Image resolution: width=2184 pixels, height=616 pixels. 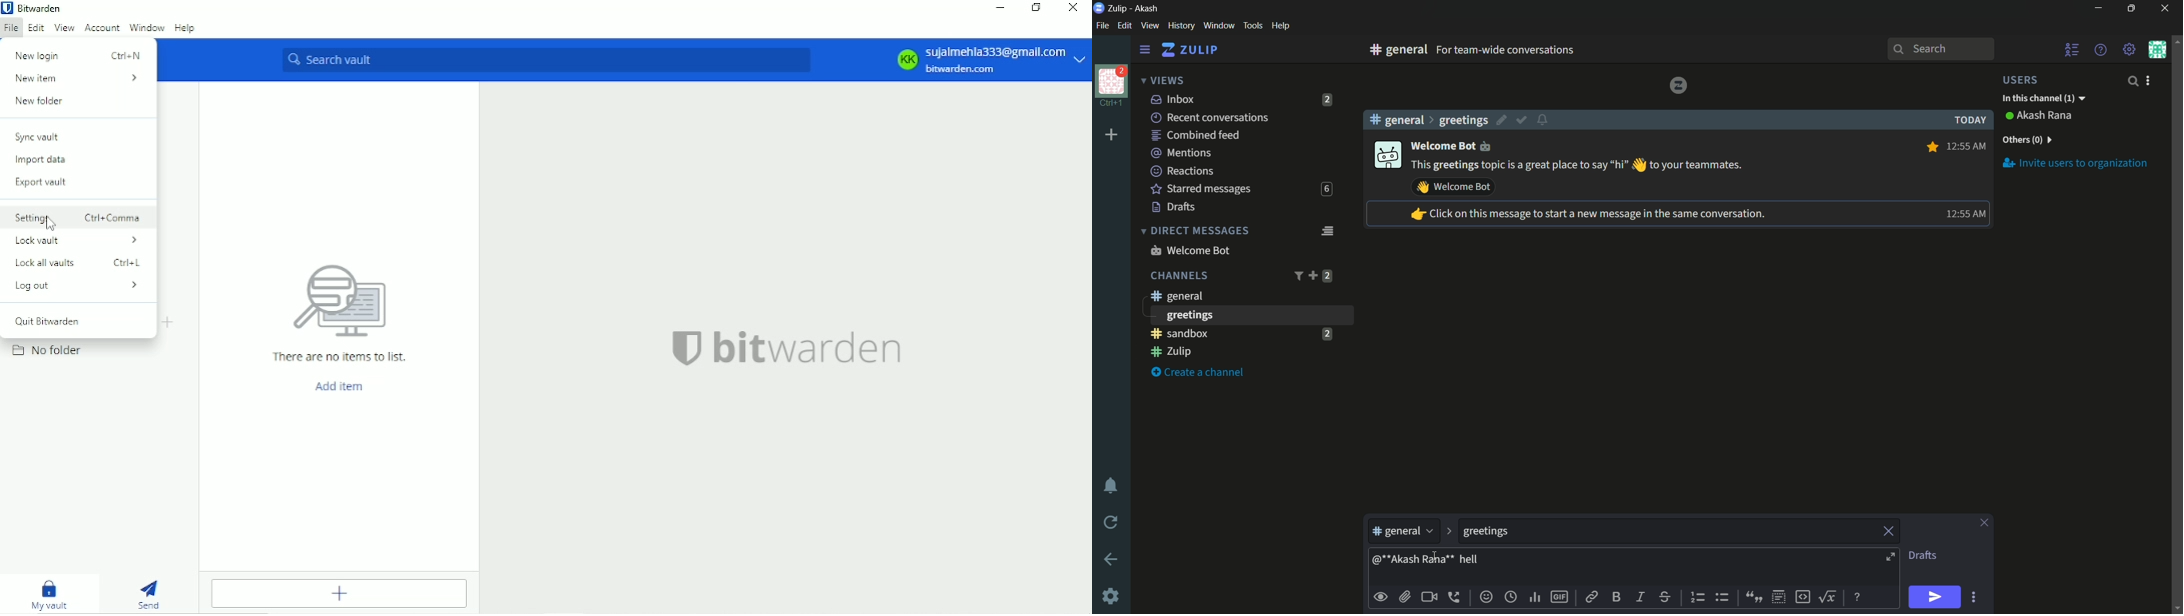 What do you see at coordinates (1803, 596) in the screenshot?
I see `code` at bounding box center [1803, 596].